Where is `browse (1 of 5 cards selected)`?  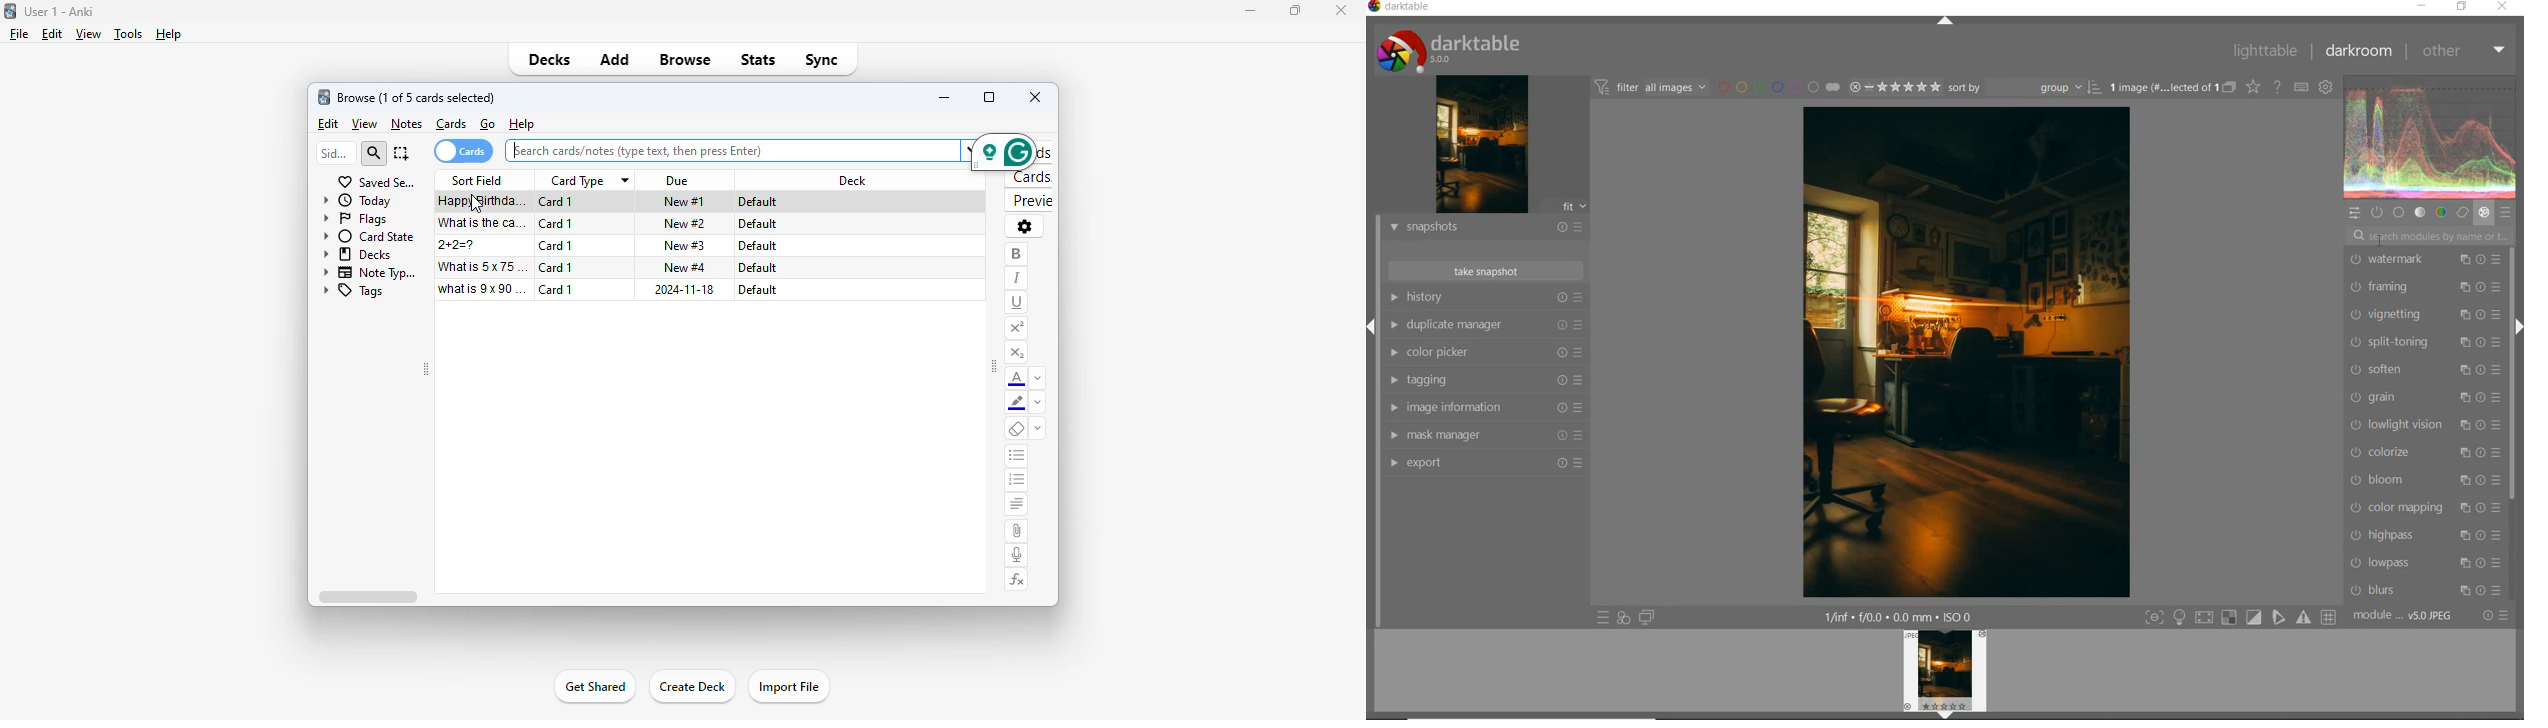 browse (1 of 5 cards selected) is located at coordinates (416, 98).